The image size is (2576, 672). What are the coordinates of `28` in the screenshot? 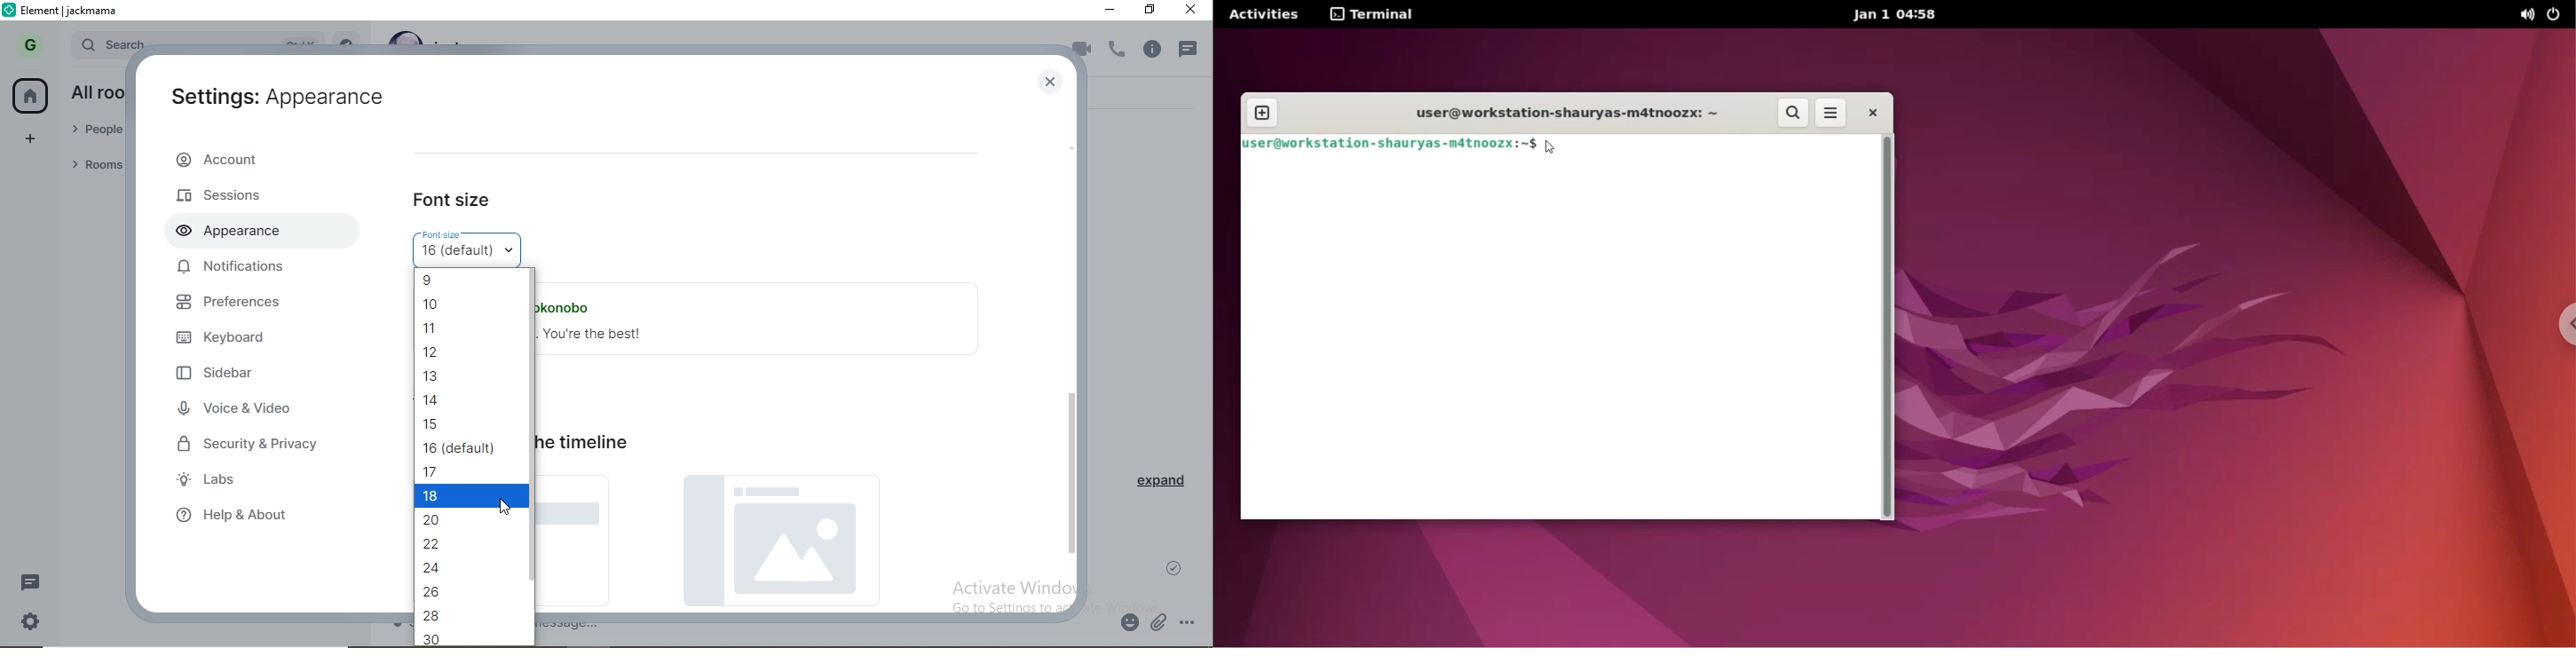 It's located at (462, 615).